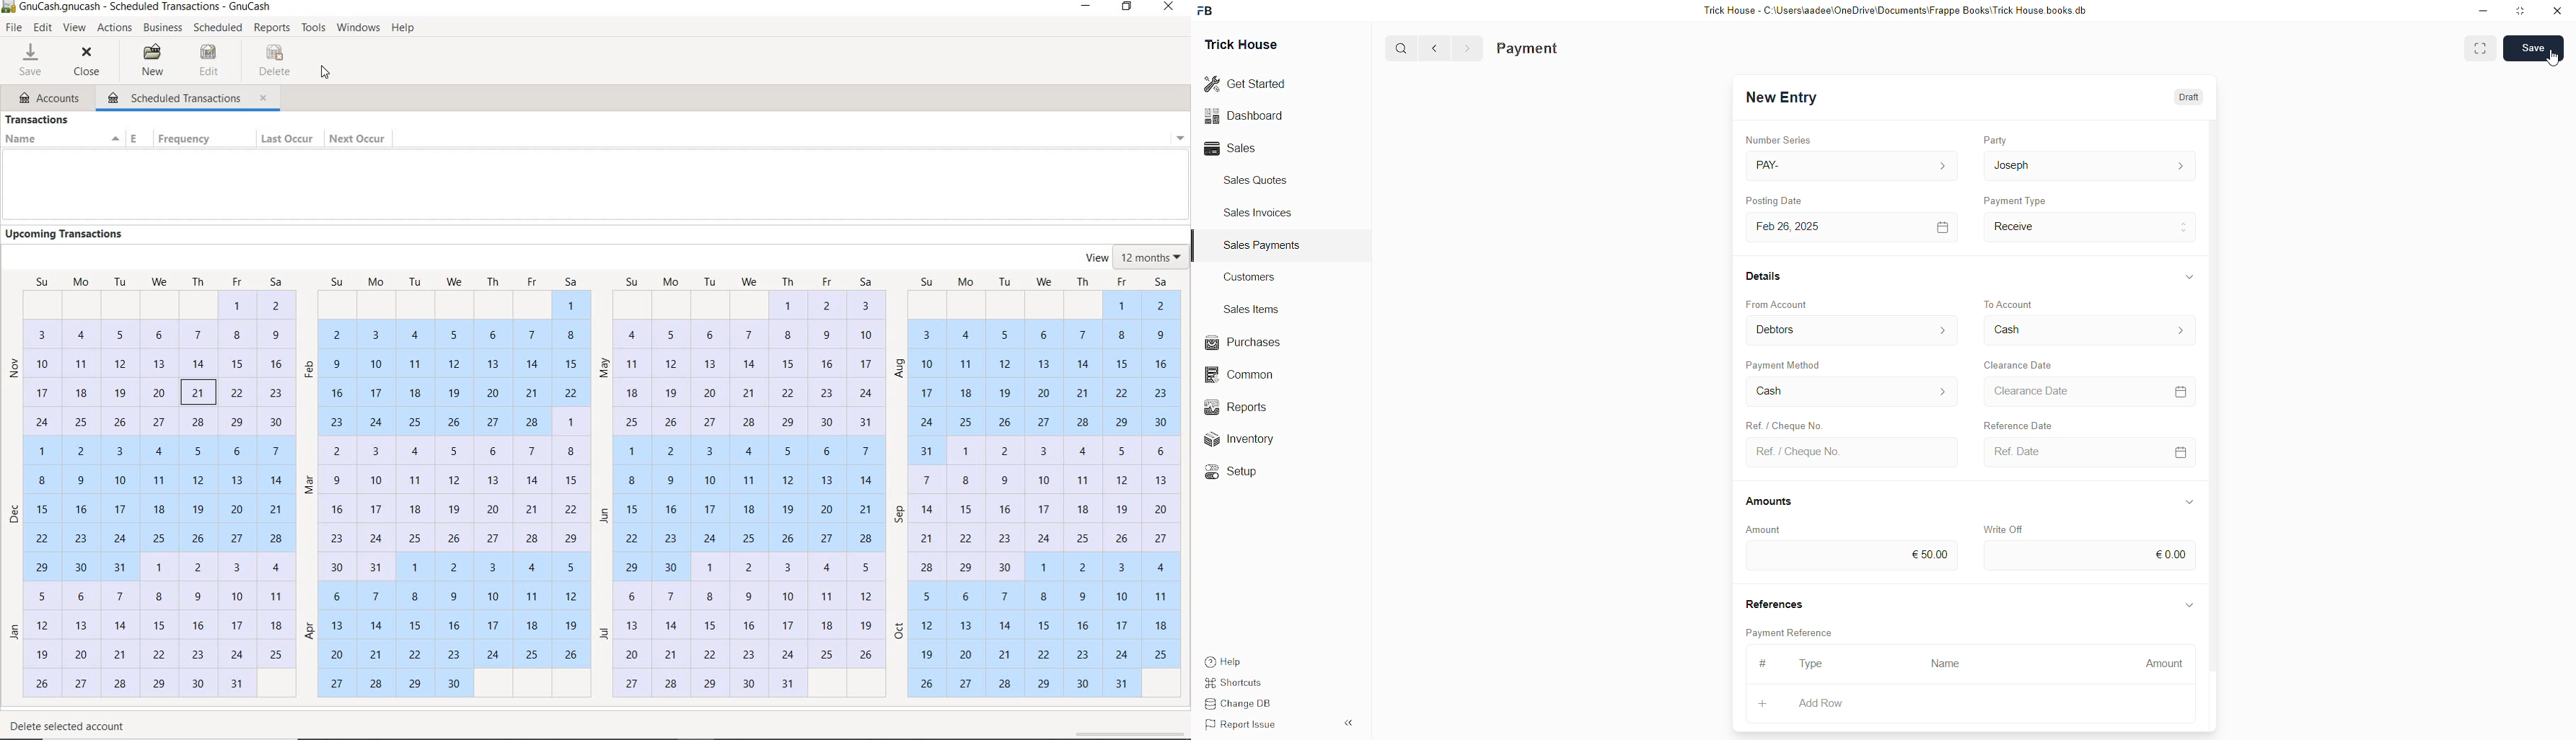 This screenshot has width=2576, height=756. Describe the element at coordinates (2191, 96) in the screenshot. I see `Draft` at that location.